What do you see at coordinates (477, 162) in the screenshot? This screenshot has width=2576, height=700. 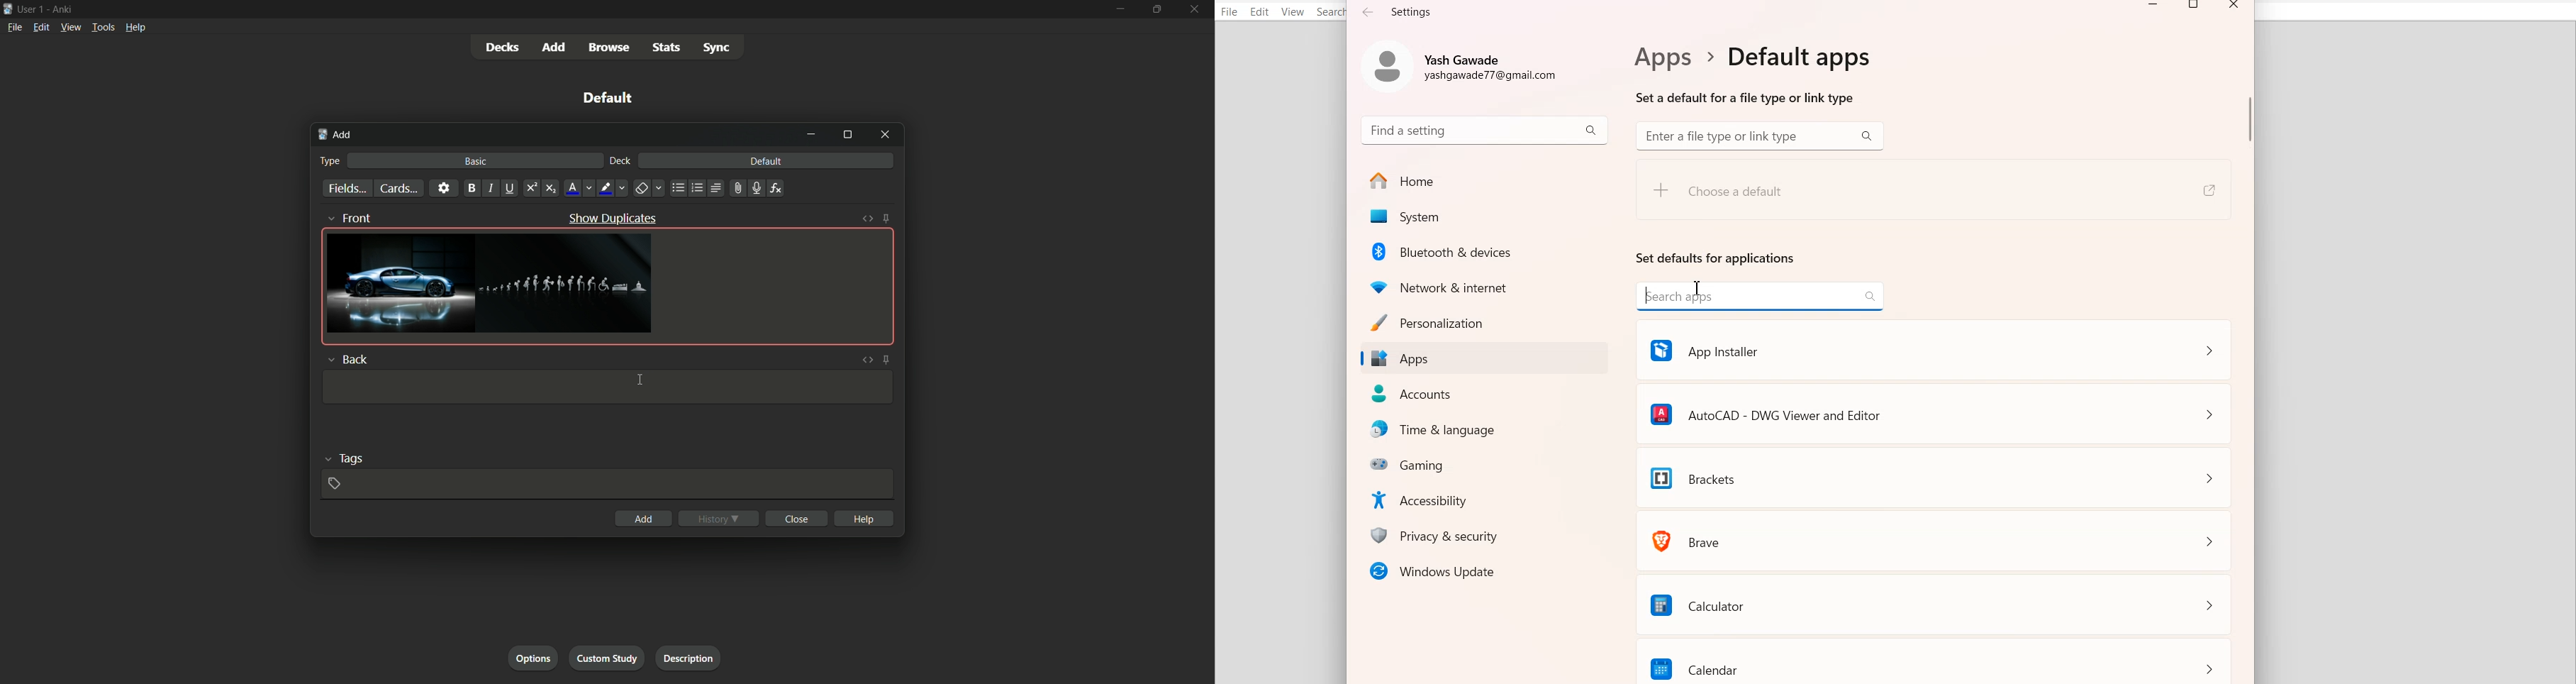 I see `basic` at bounding box center [477, 162].